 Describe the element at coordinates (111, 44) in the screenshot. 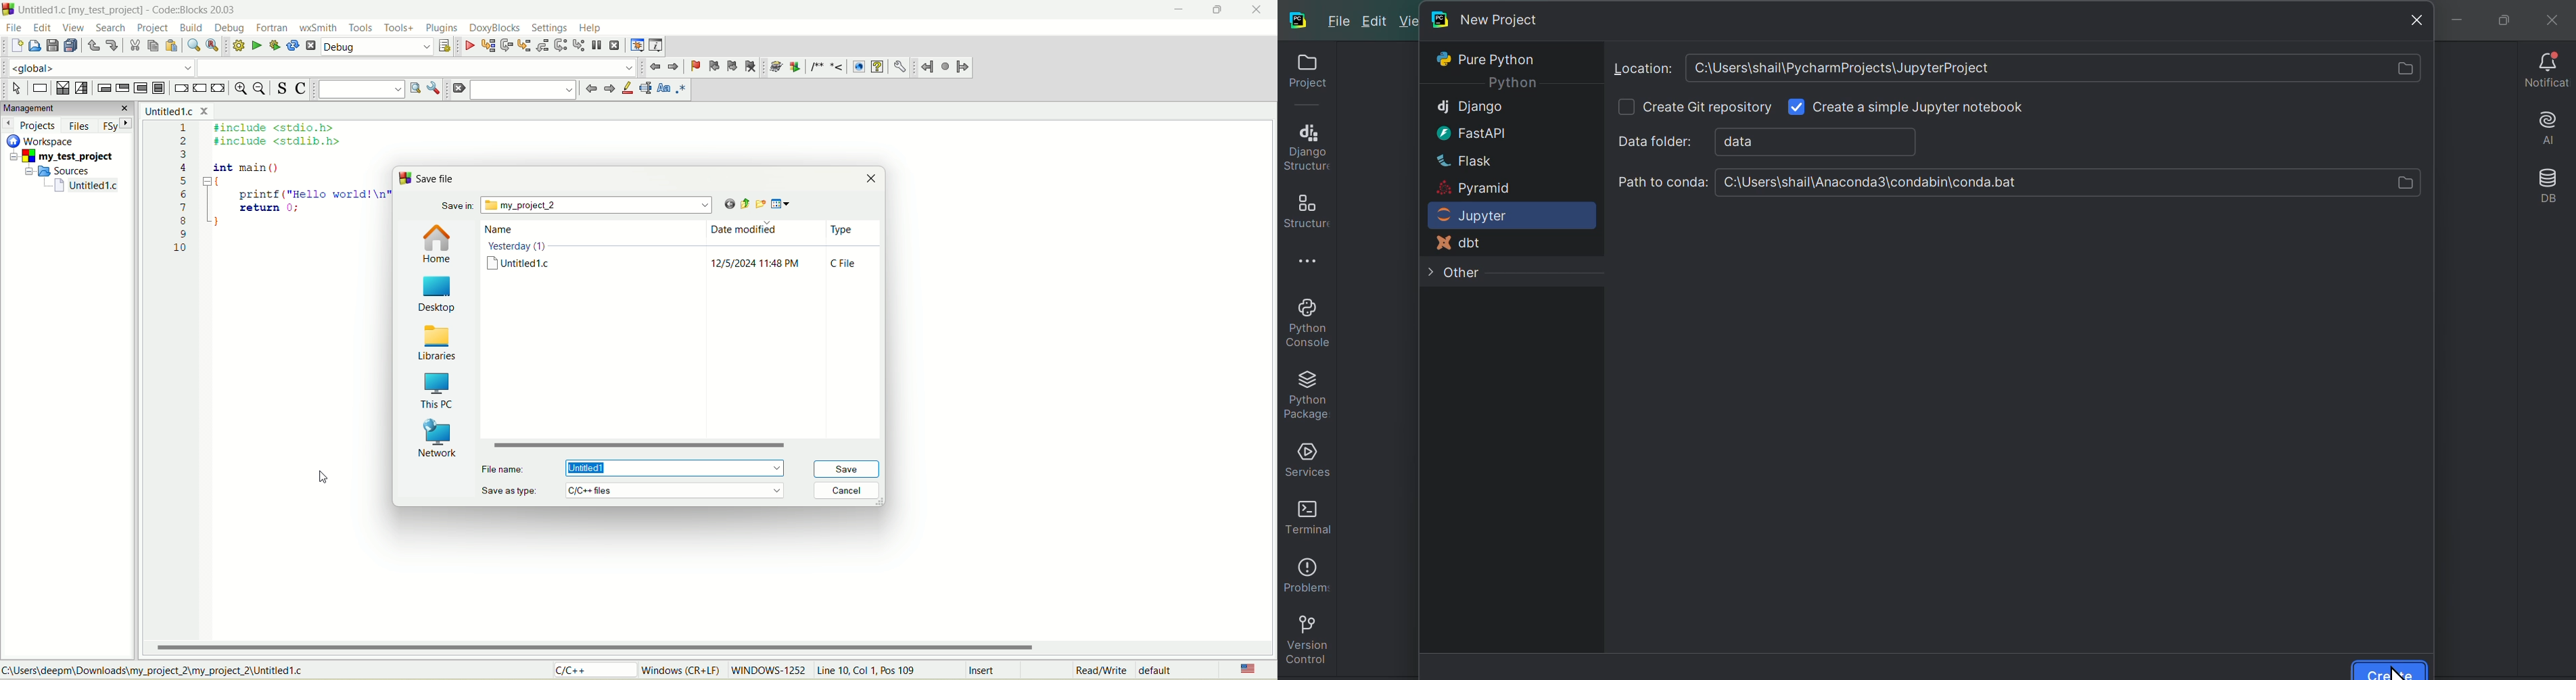

I see `redo` at that location.